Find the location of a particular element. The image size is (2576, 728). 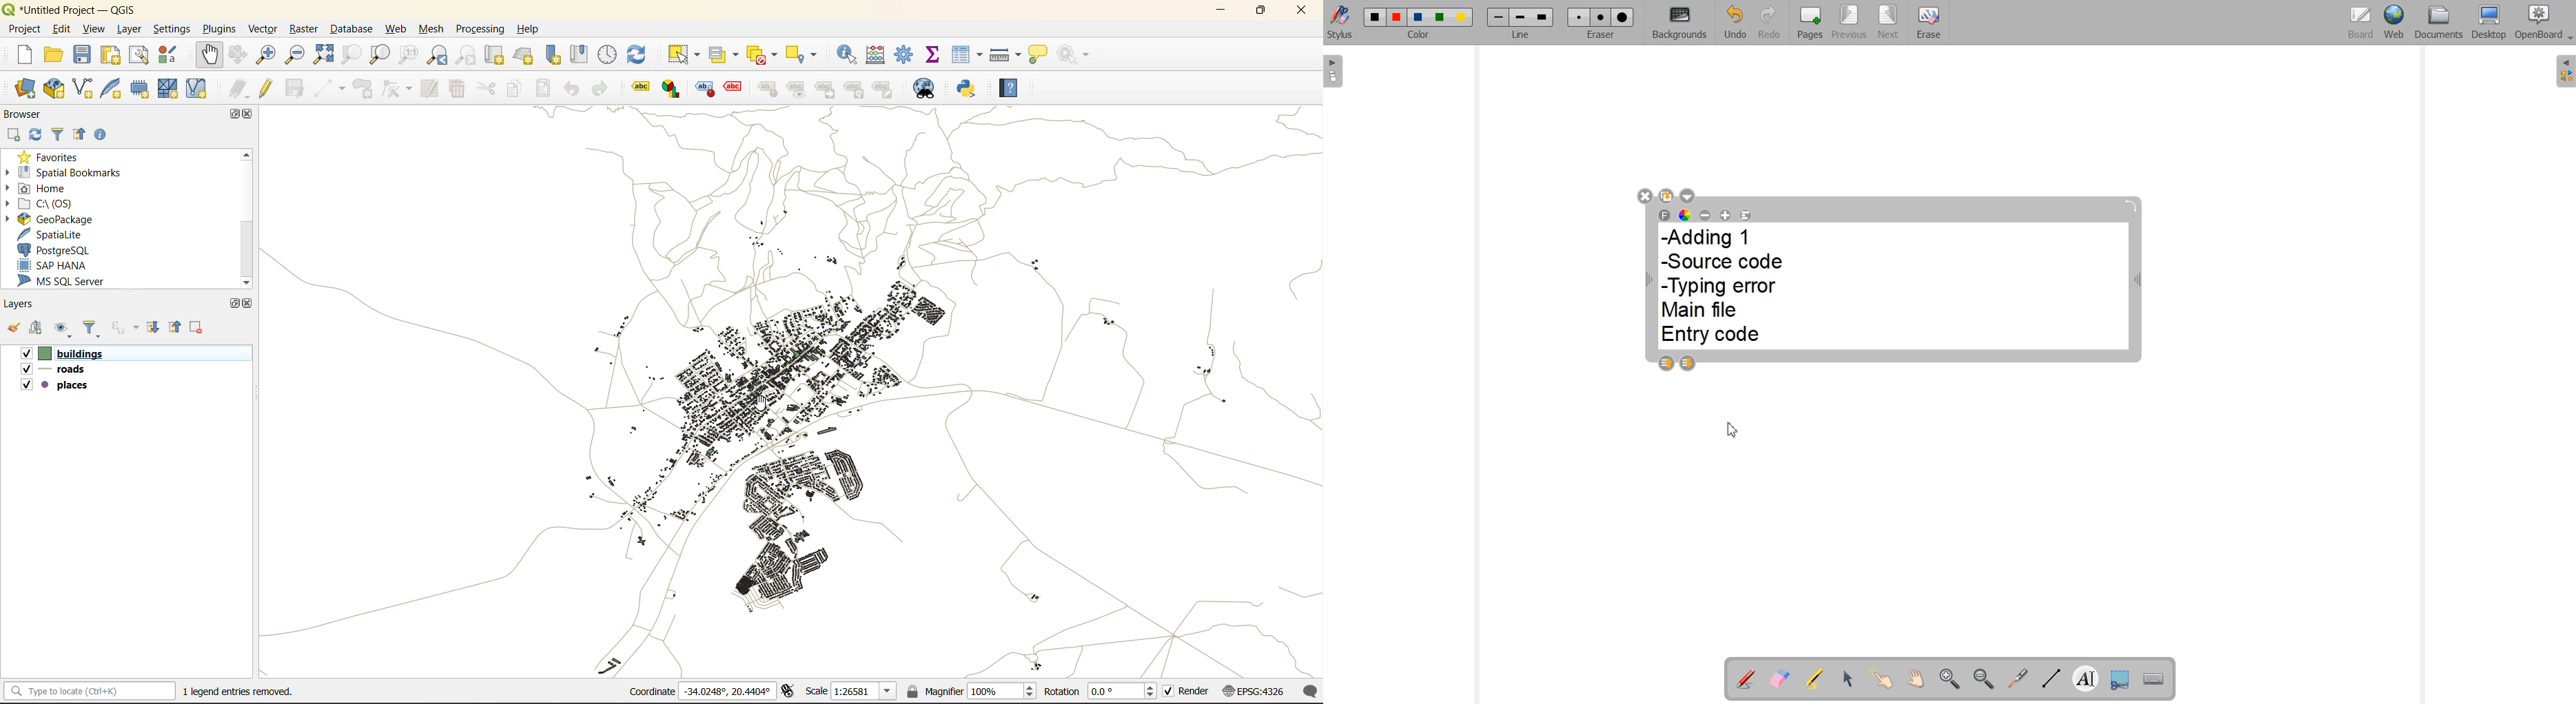

project is located at coordinates (28, 31).